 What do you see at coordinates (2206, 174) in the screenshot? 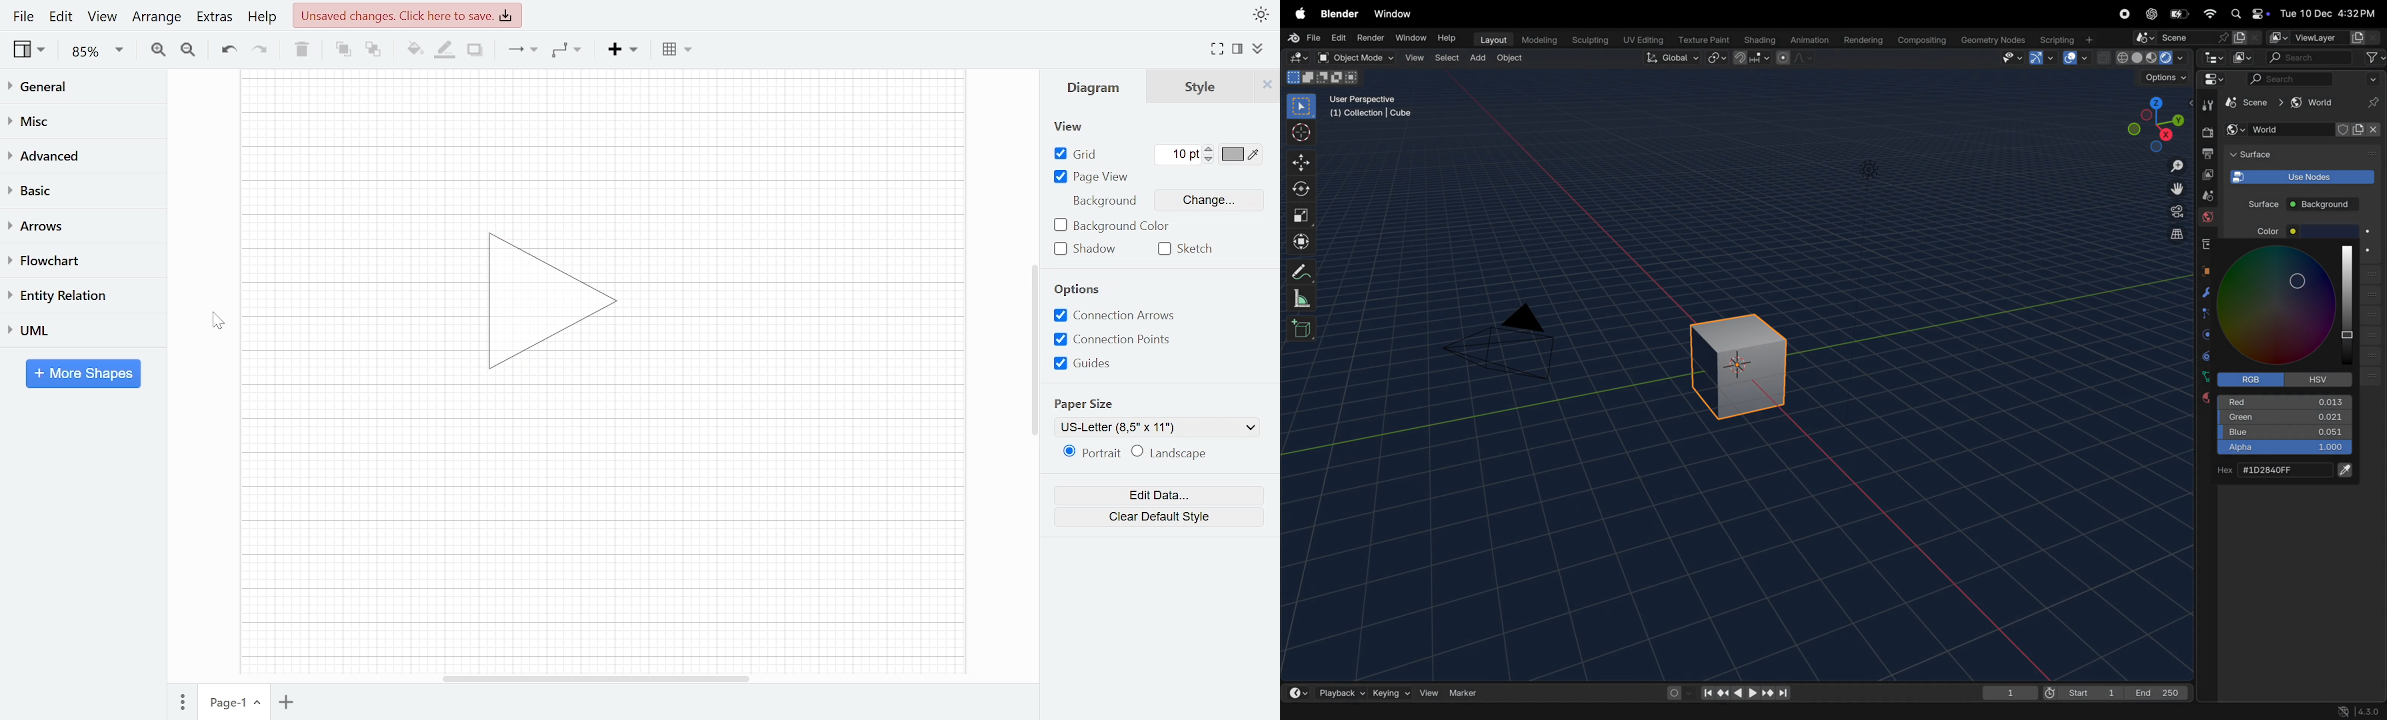
I see `out put` at bounding box center [2206, 174].